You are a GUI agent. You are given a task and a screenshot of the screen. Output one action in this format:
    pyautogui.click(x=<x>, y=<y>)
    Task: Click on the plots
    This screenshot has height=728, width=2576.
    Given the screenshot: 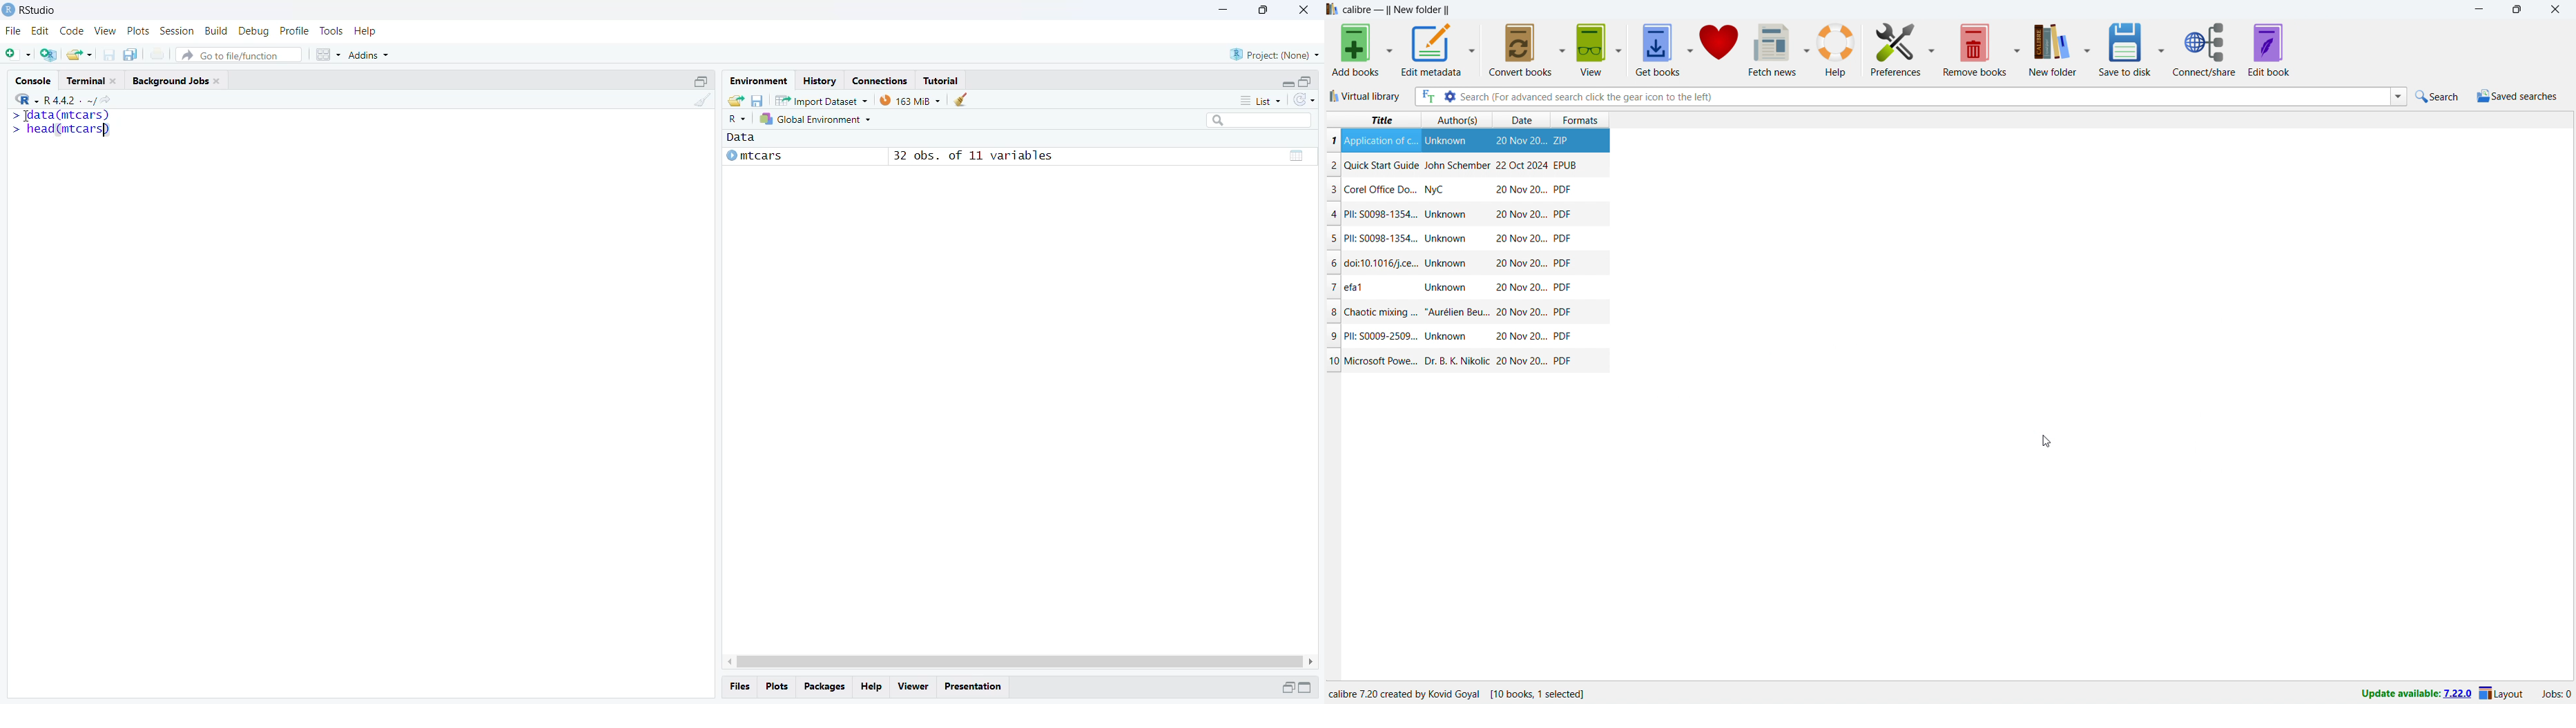 What is the action you would take?
    pyautogui.click(x=139, y=31)
    